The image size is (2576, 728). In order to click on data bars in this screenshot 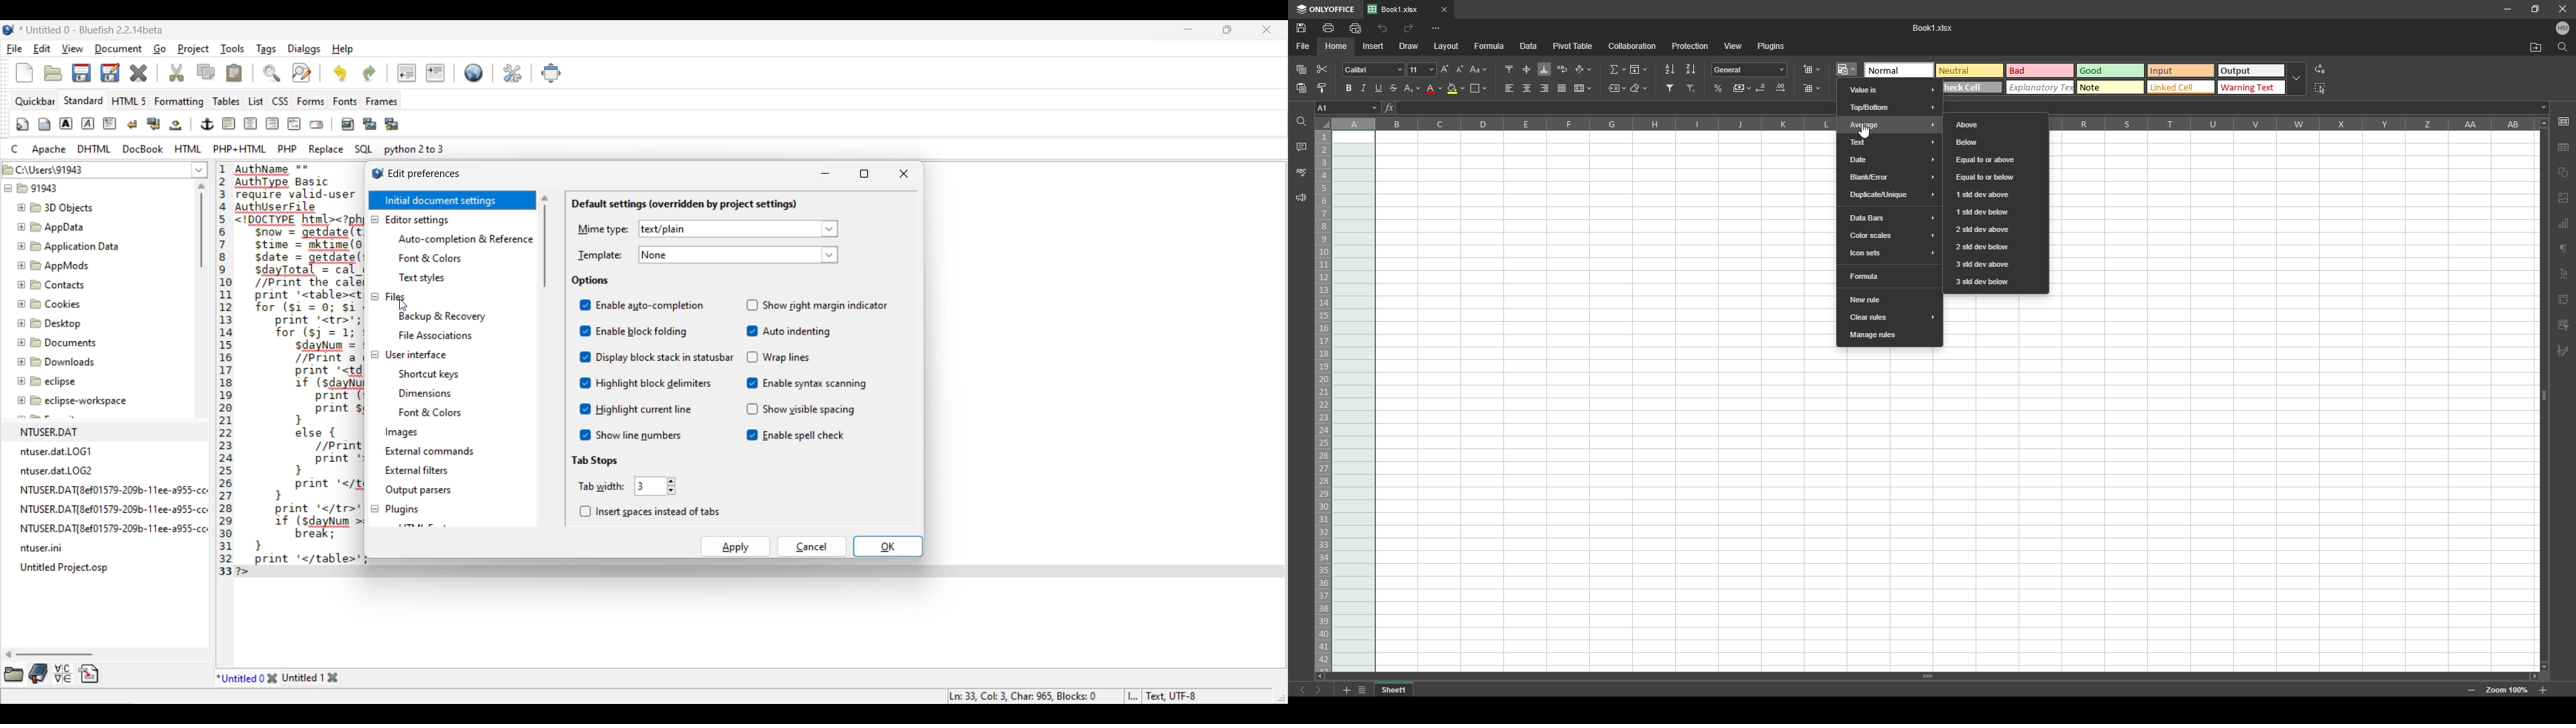, I will do `click(1890, 217)`.